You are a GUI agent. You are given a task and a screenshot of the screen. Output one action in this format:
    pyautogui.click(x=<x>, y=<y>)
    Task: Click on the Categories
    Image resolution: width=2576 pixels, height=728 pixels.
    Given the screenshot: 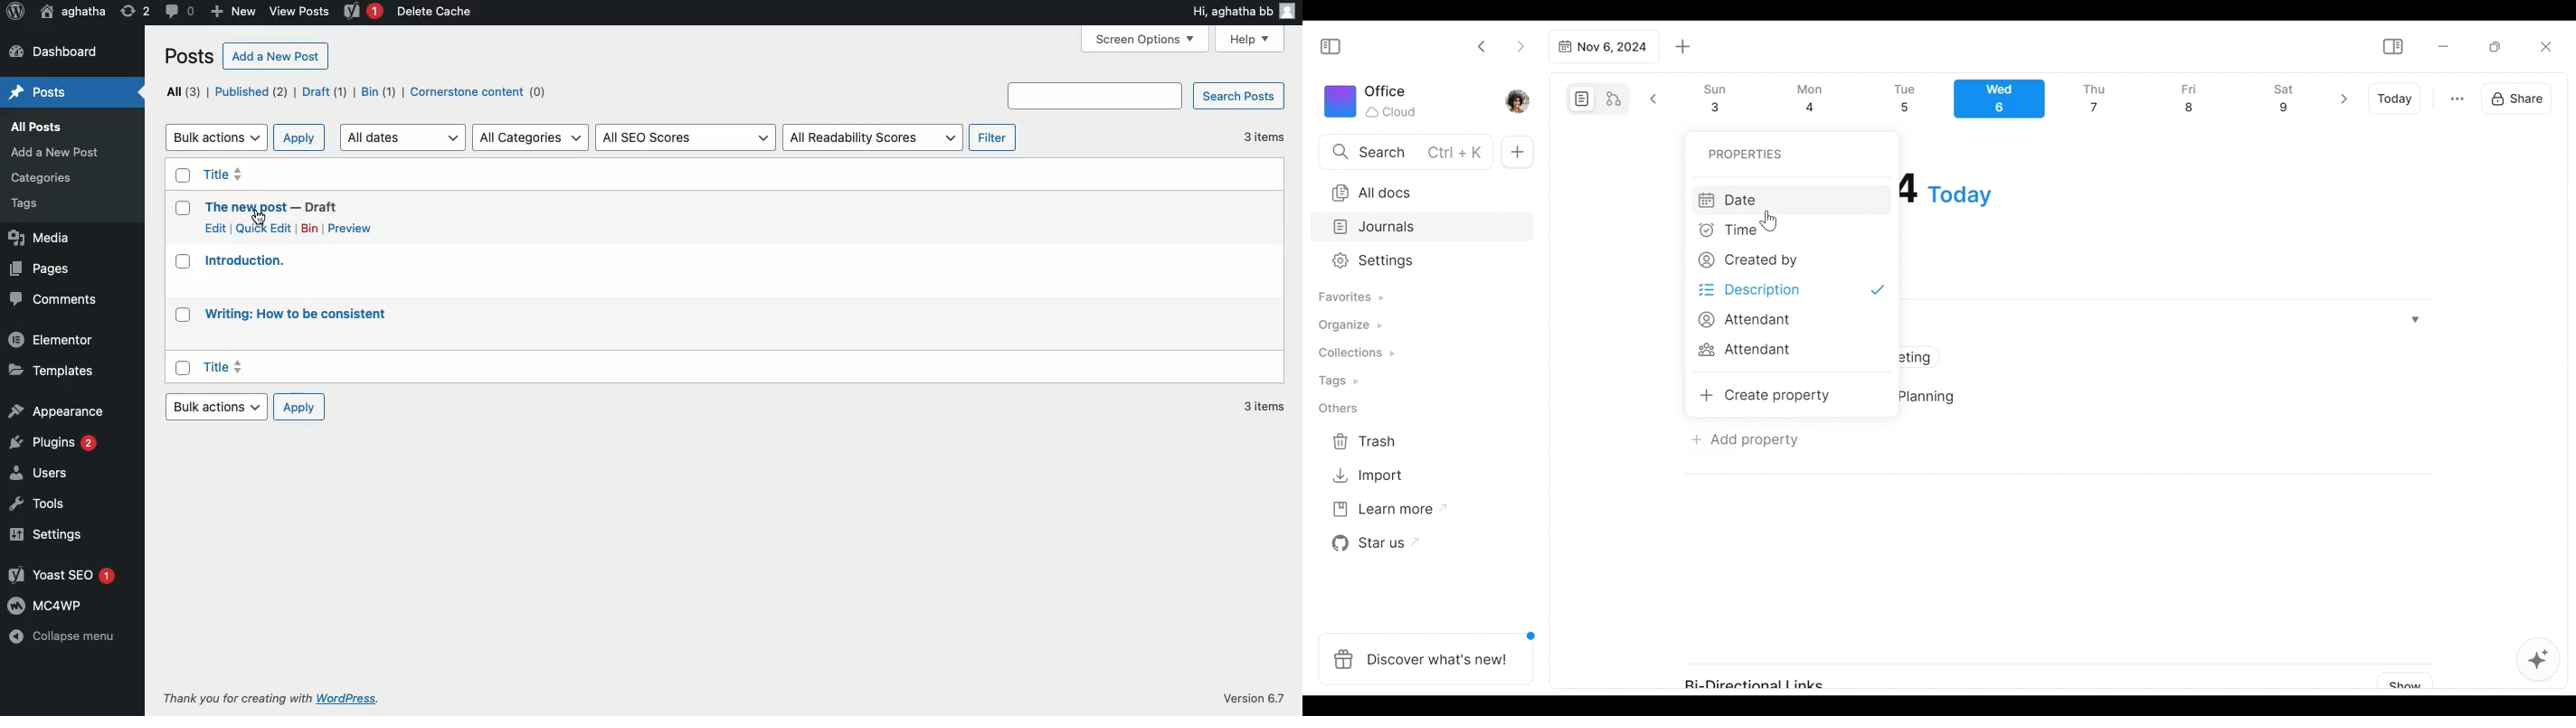 What is the action you would take?
    pyautogui.click(x=43, y=178)
    